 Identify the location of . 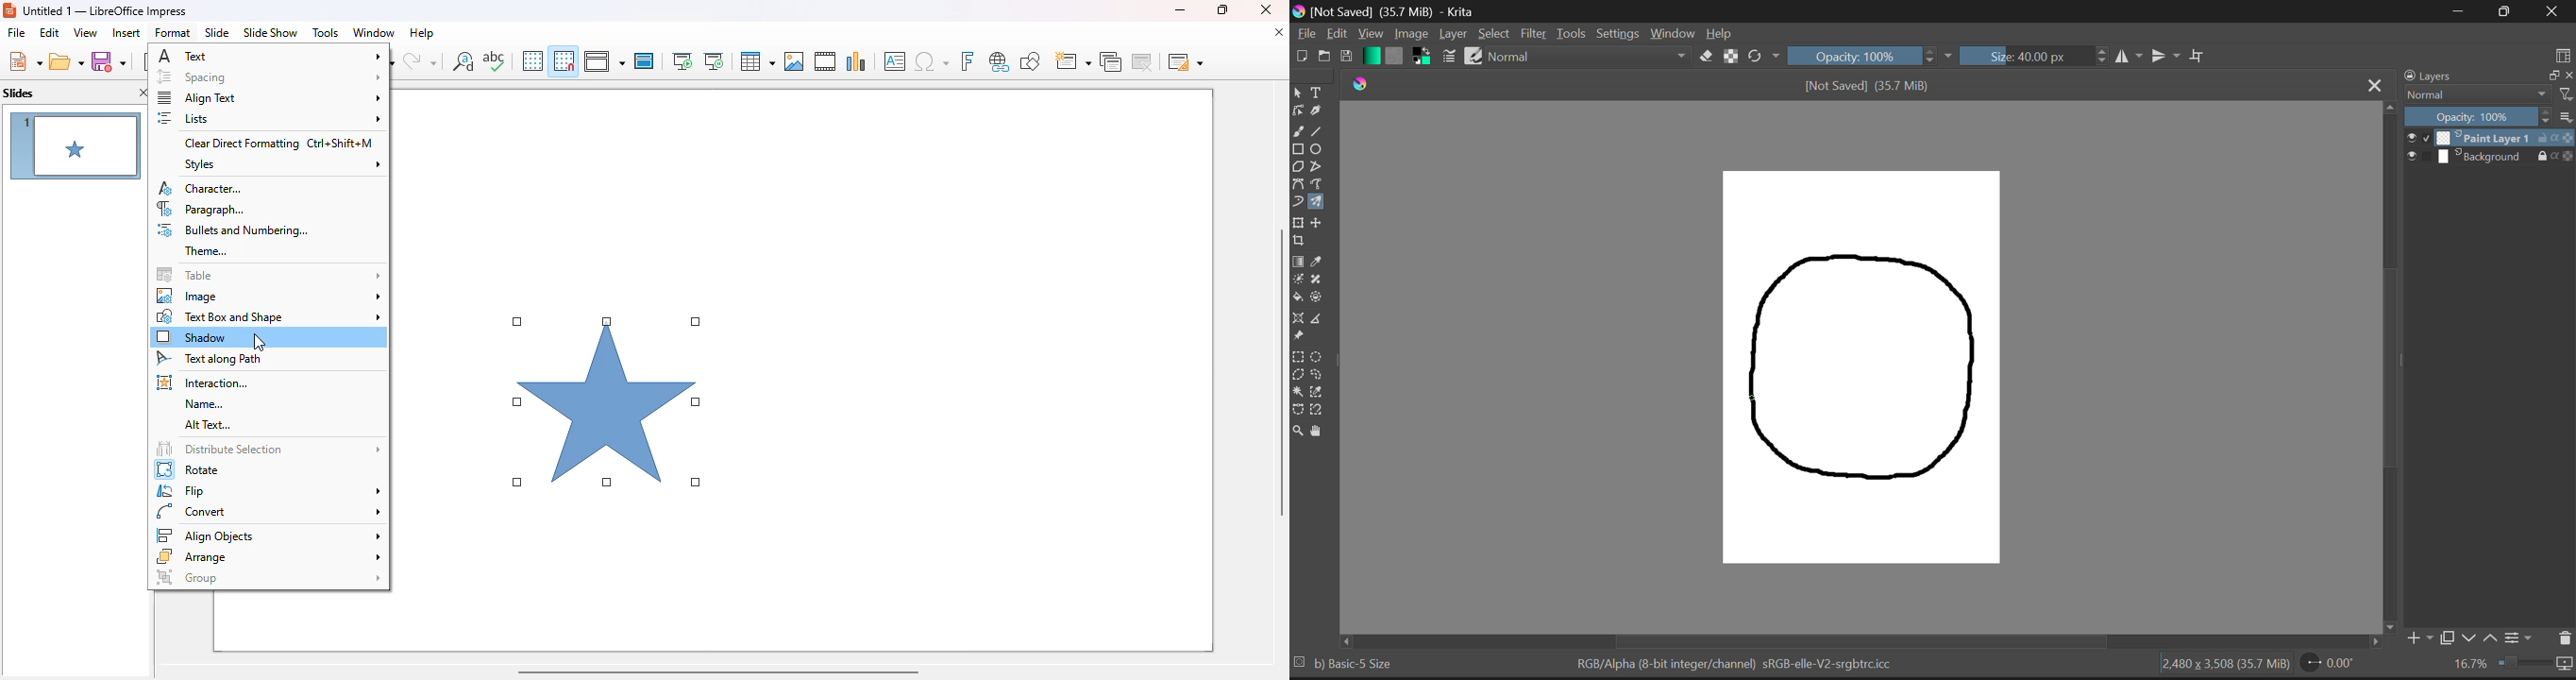
(2375, 642).